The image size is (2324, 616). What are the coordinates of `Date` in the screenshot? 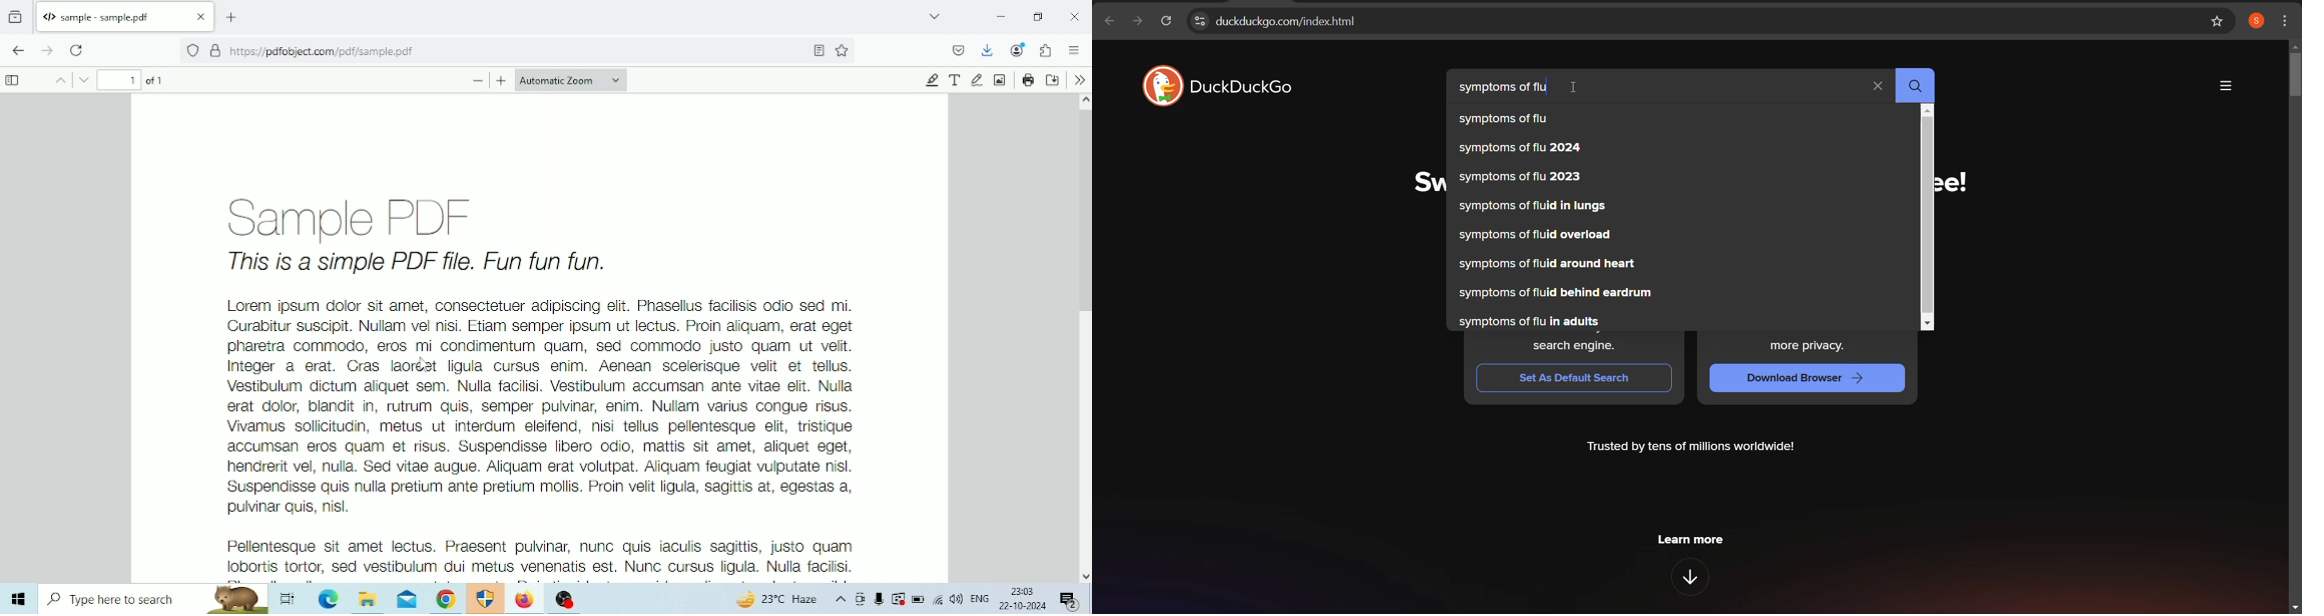 It's located at (1022, 606).